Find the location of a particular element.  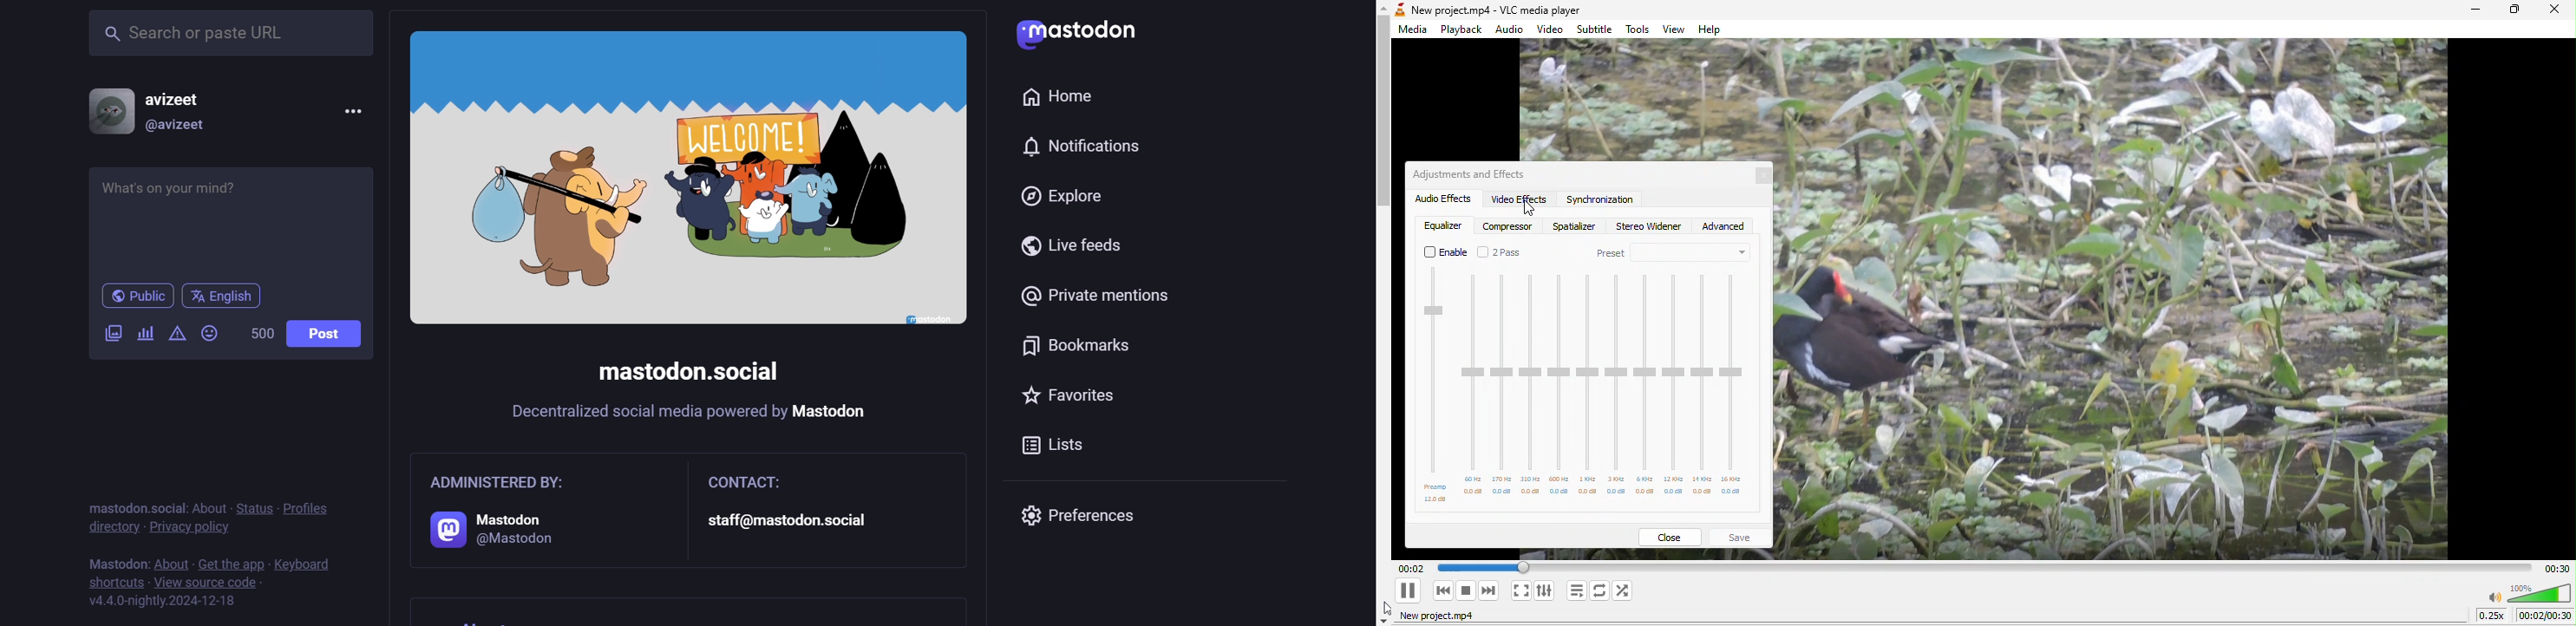

Enable is located at coordinates (1442, 253).